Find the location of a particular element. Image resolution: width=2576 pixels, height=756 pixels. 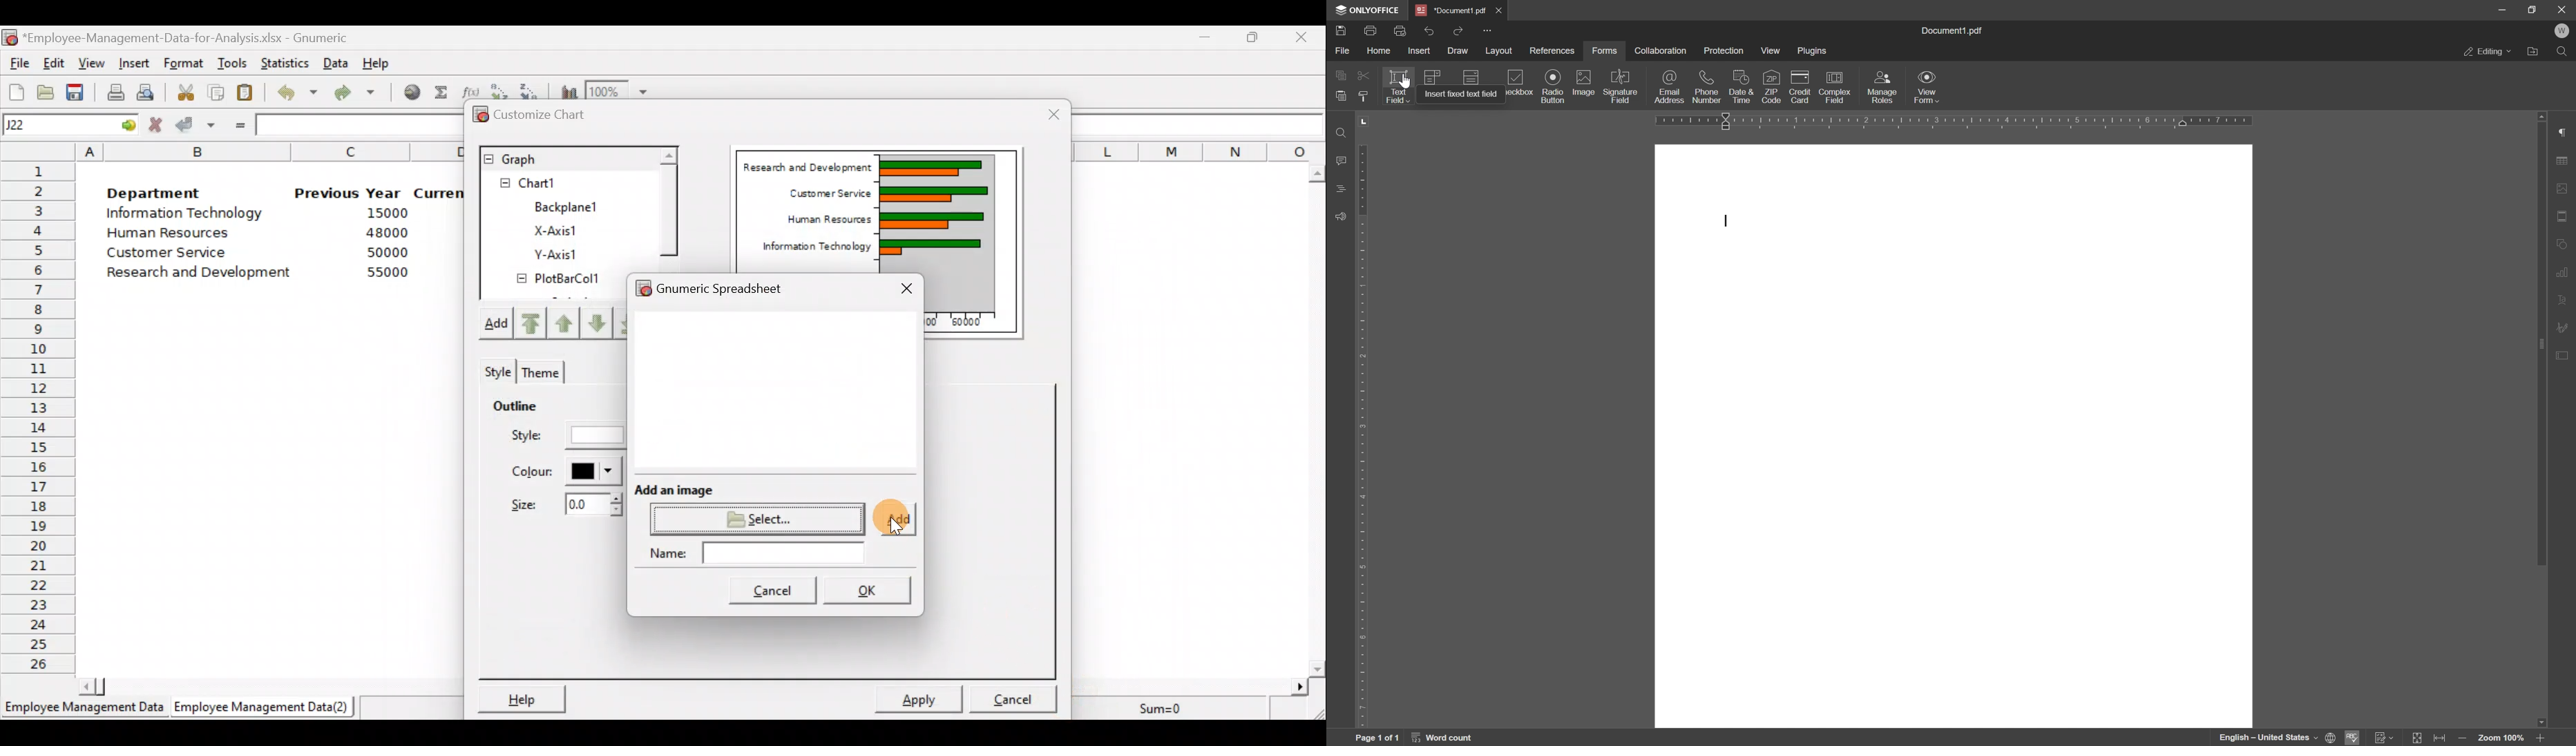

insert fixed text field is located at coordinates (1462, 93).